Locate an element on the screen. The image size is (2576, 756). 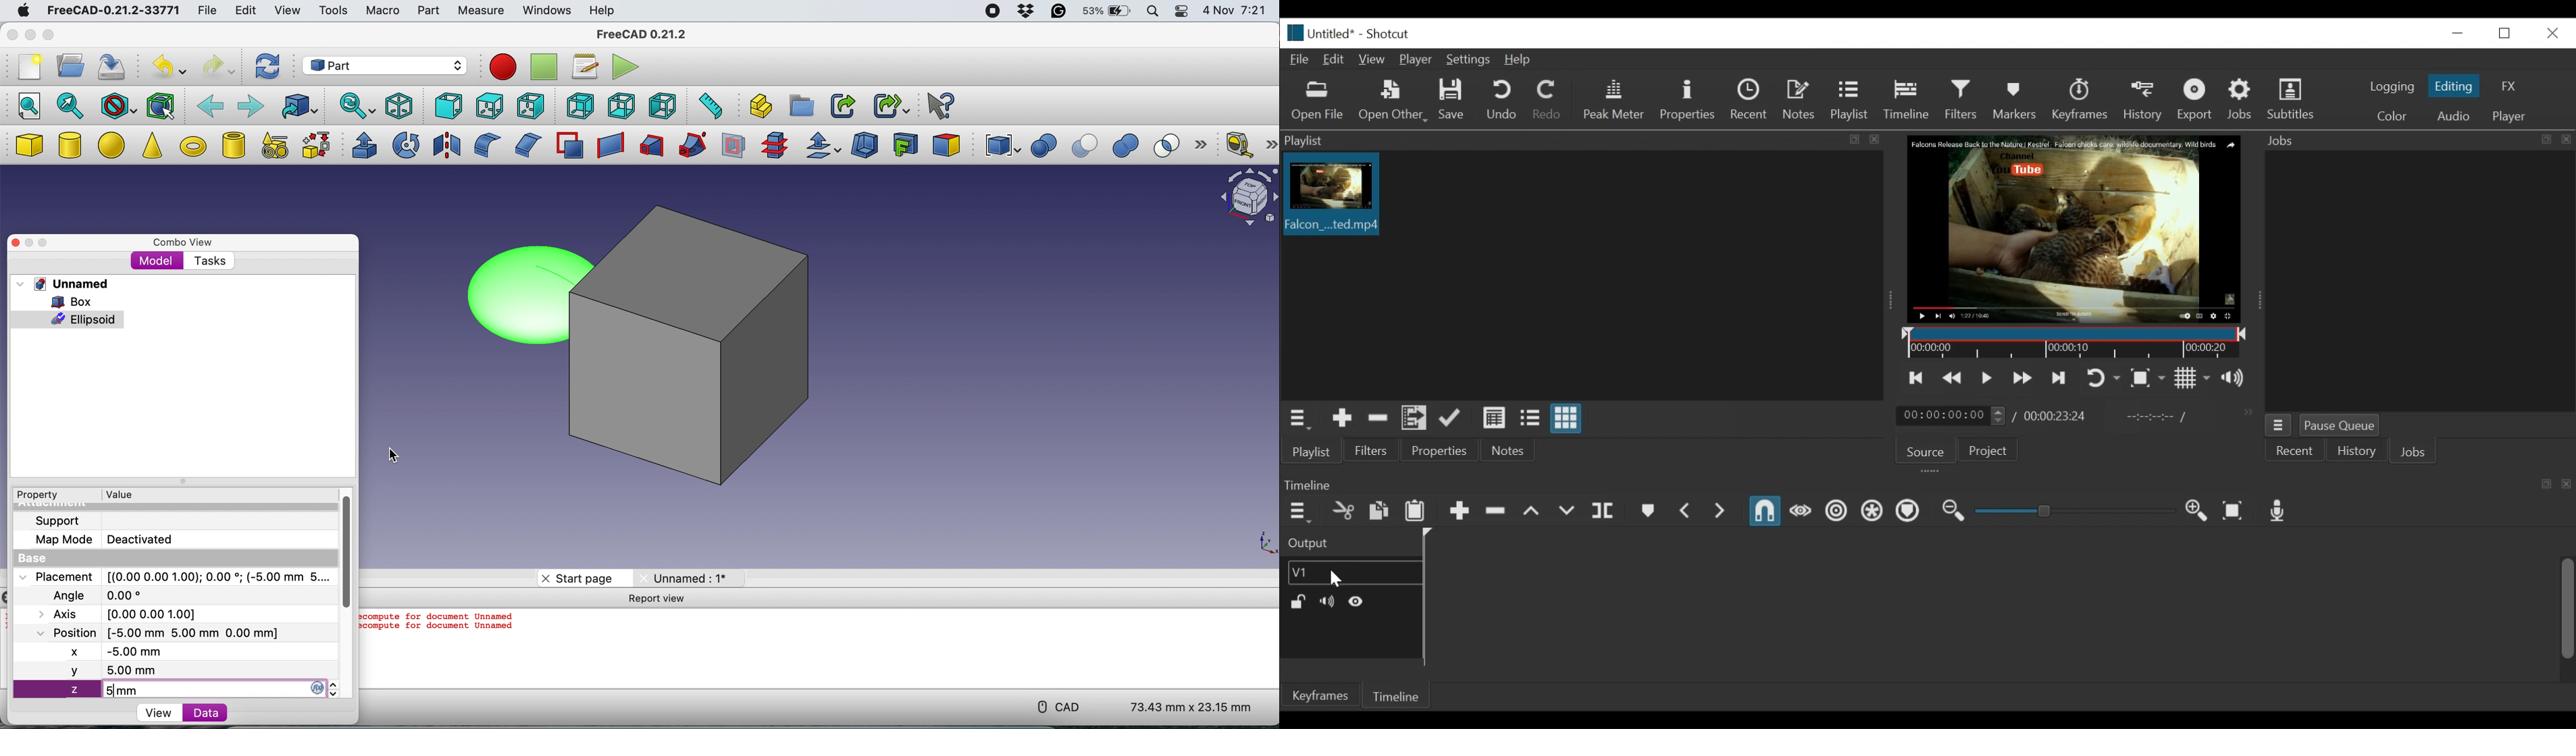
FX is located at coordinates (2506, 86).